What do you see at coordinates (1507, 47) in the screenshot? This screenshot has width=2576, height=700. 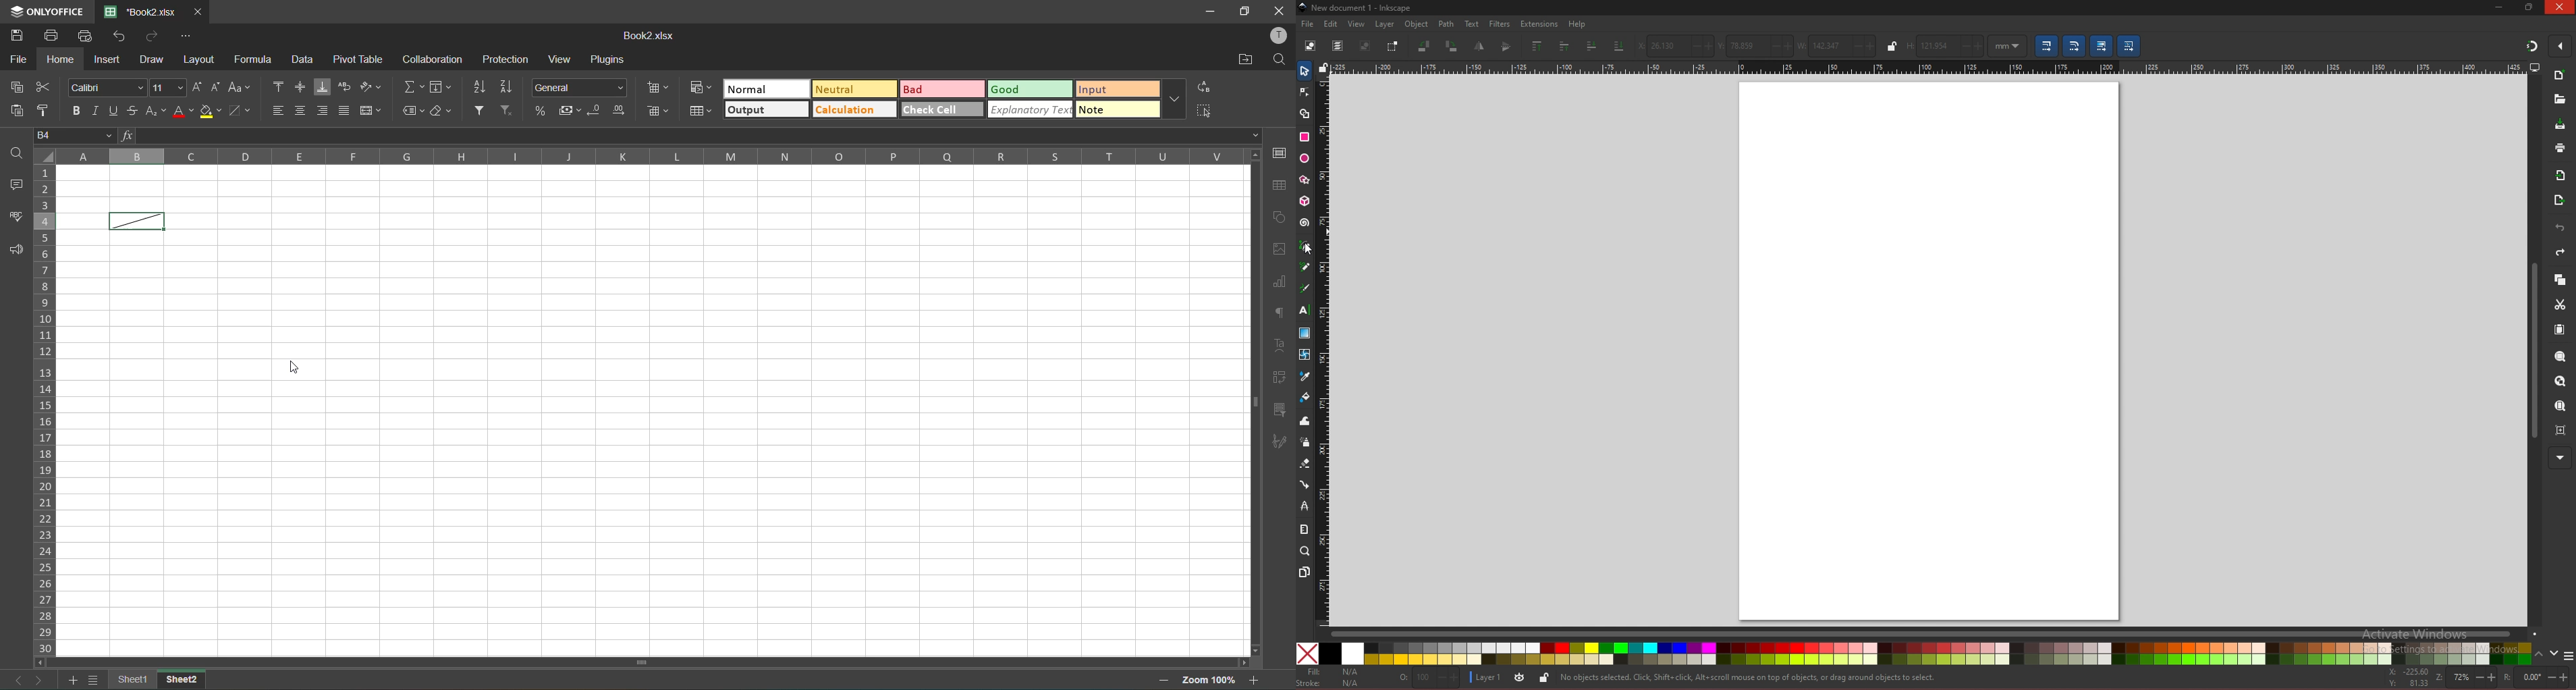 I see `flip vertical` at bounding box center [1507, 47].